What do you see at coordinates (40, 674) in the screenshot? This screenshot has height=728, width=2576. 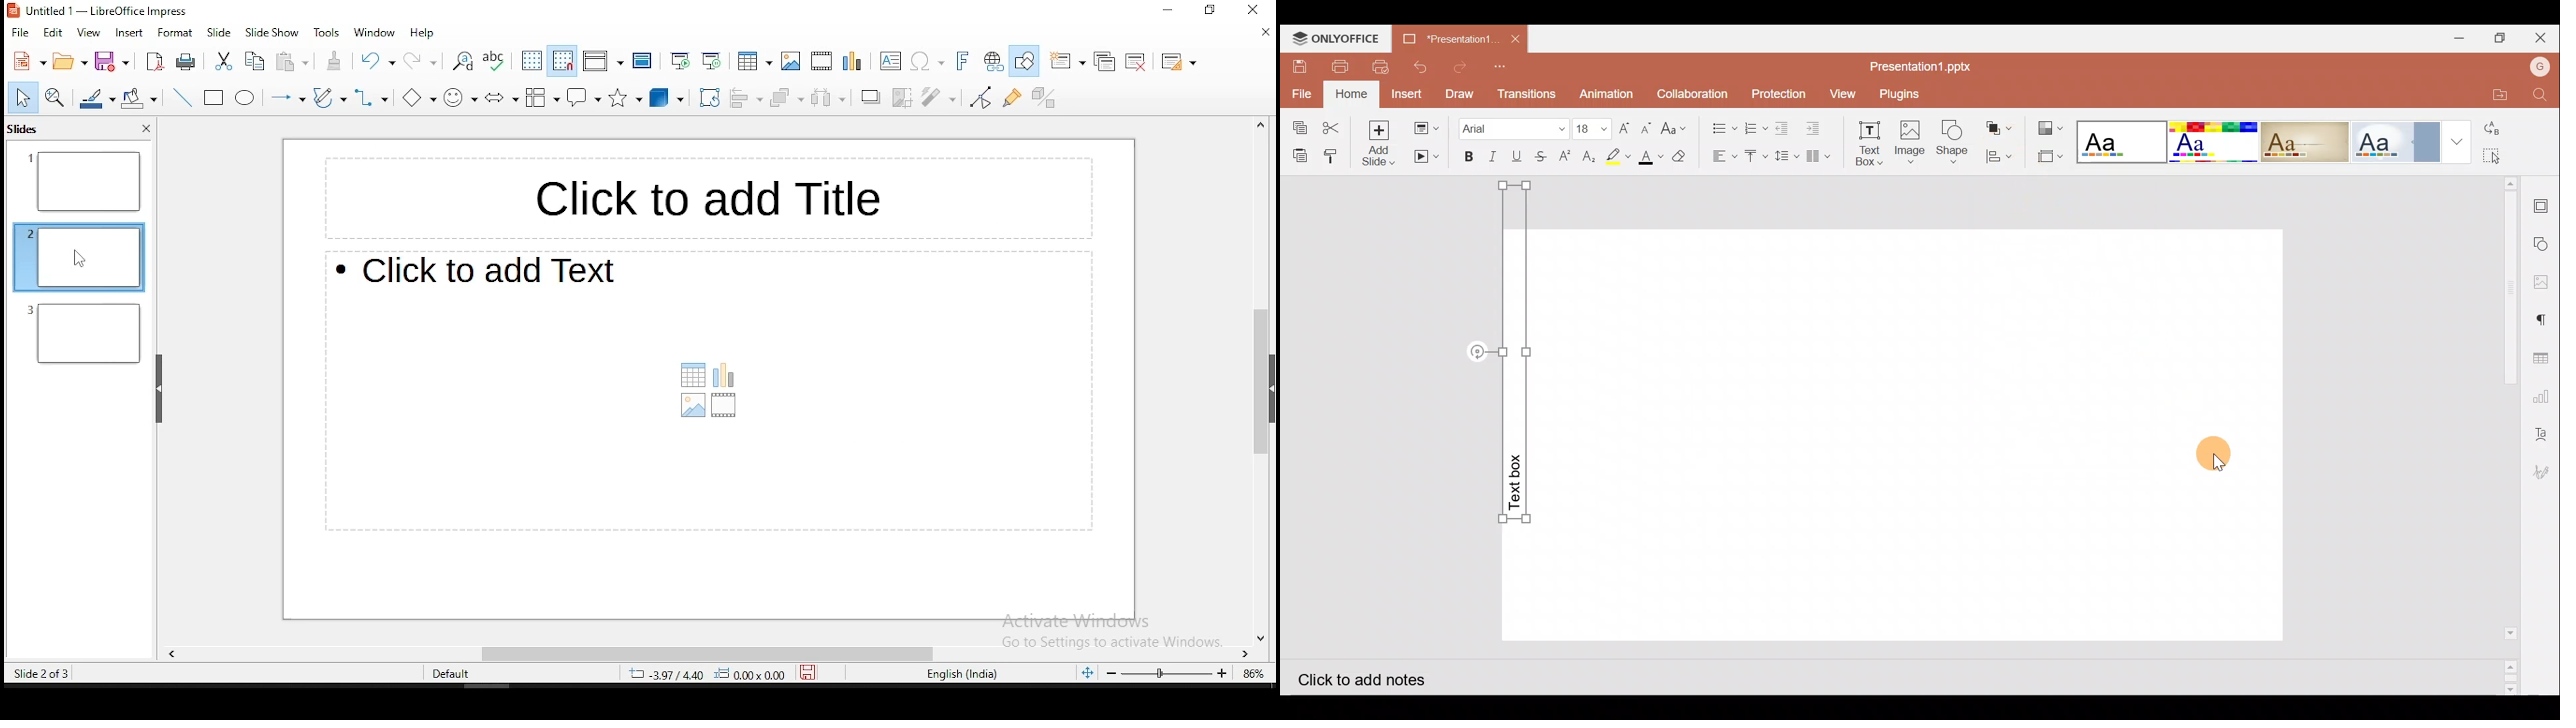 I see `slide 2 of 3` at bounding box center [40, 674].